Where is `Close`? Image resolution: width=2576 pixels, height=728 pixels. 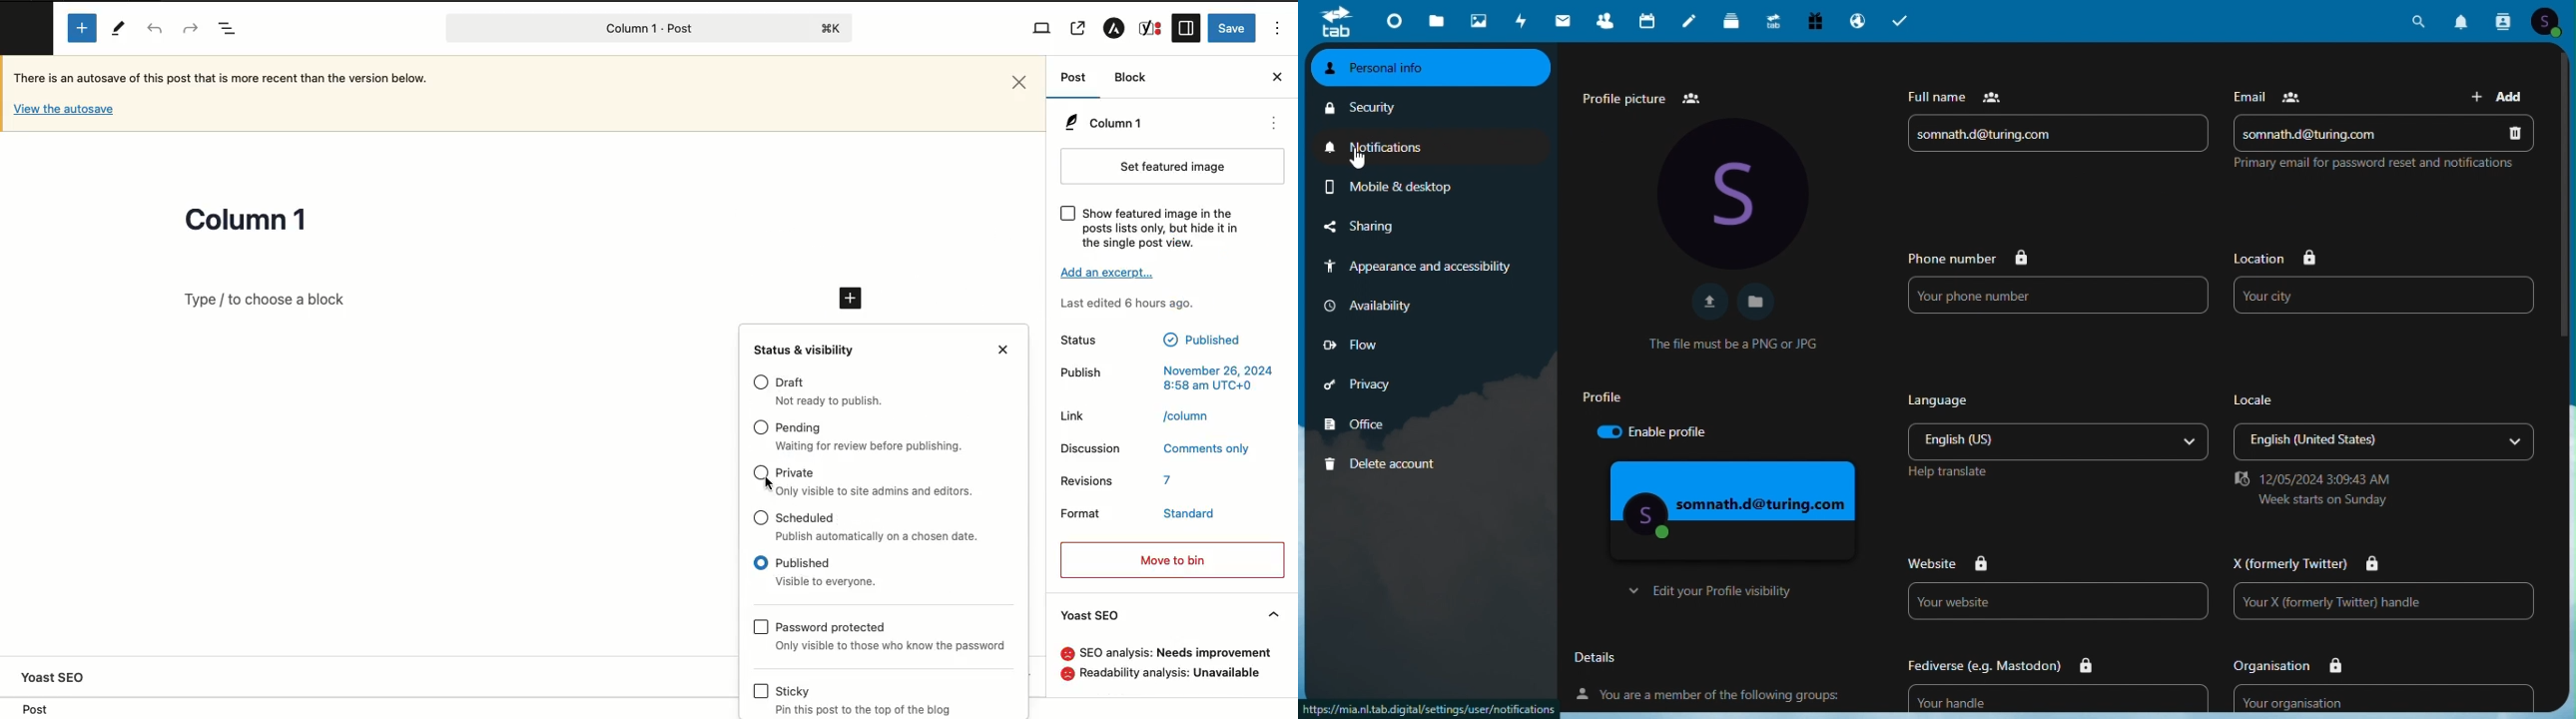
Close is located at coordinates (1278, 76).